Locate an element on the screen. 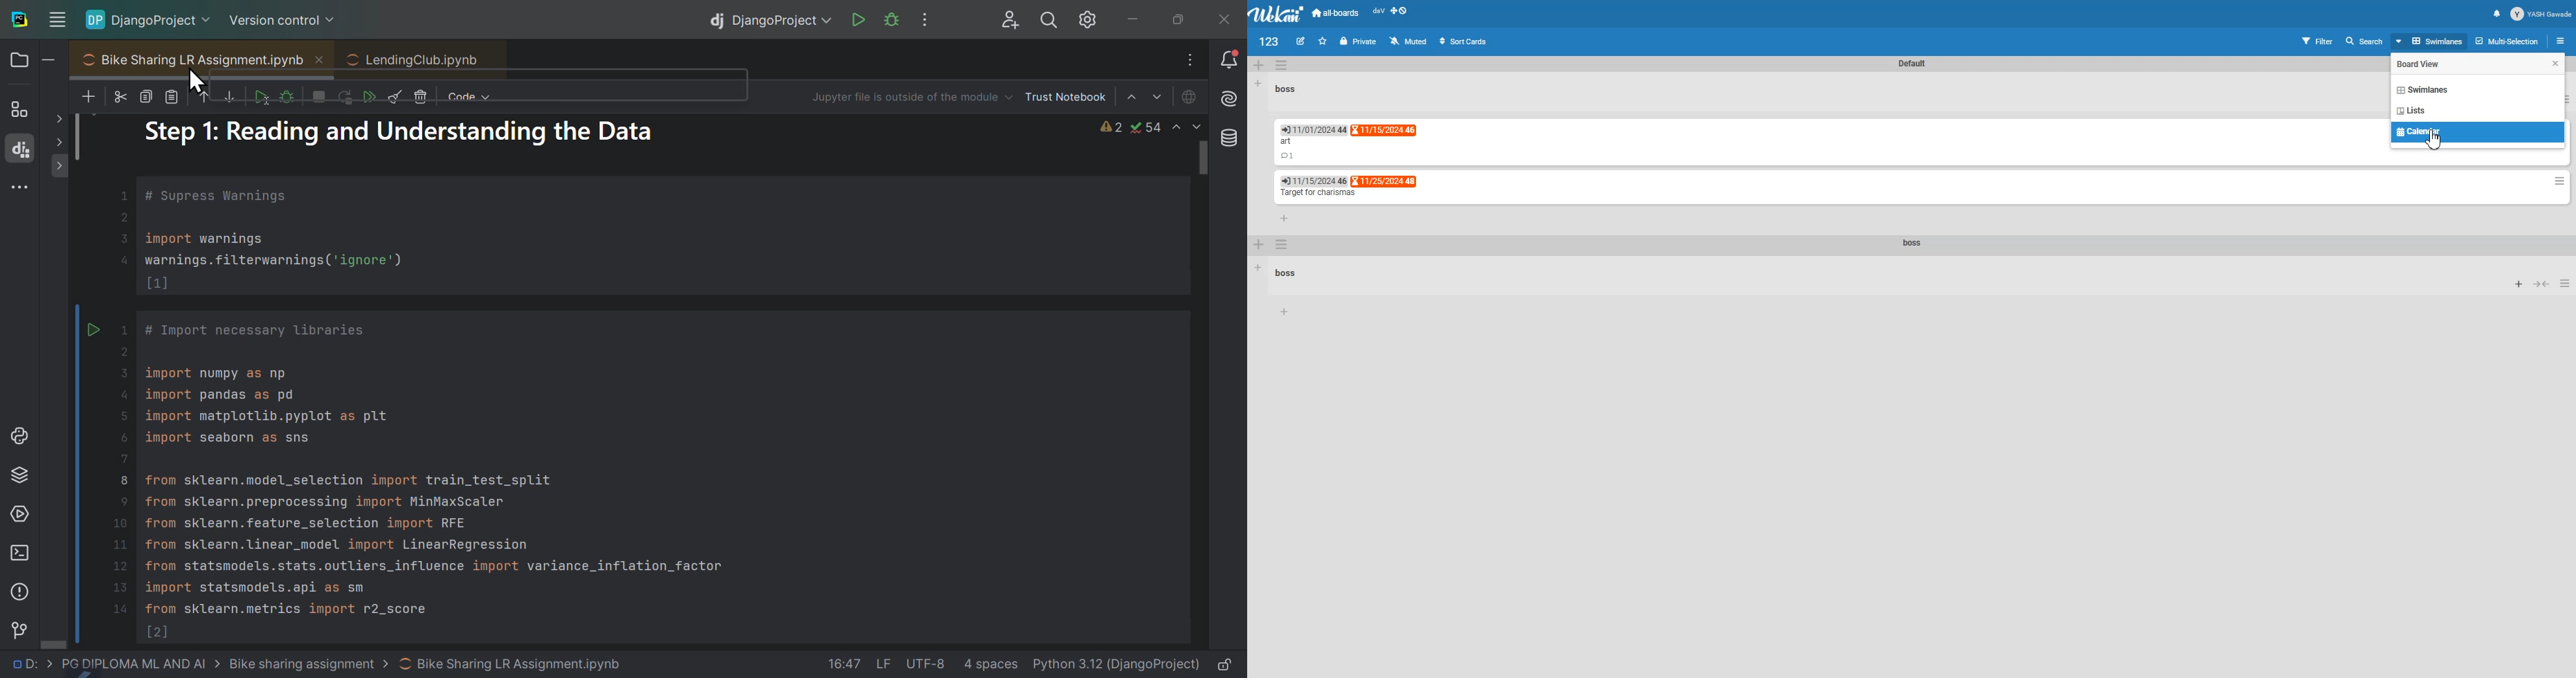 The height and width of the screenshot is (700, 2576). Add Swimlane is located at coordinates (1260, 244).